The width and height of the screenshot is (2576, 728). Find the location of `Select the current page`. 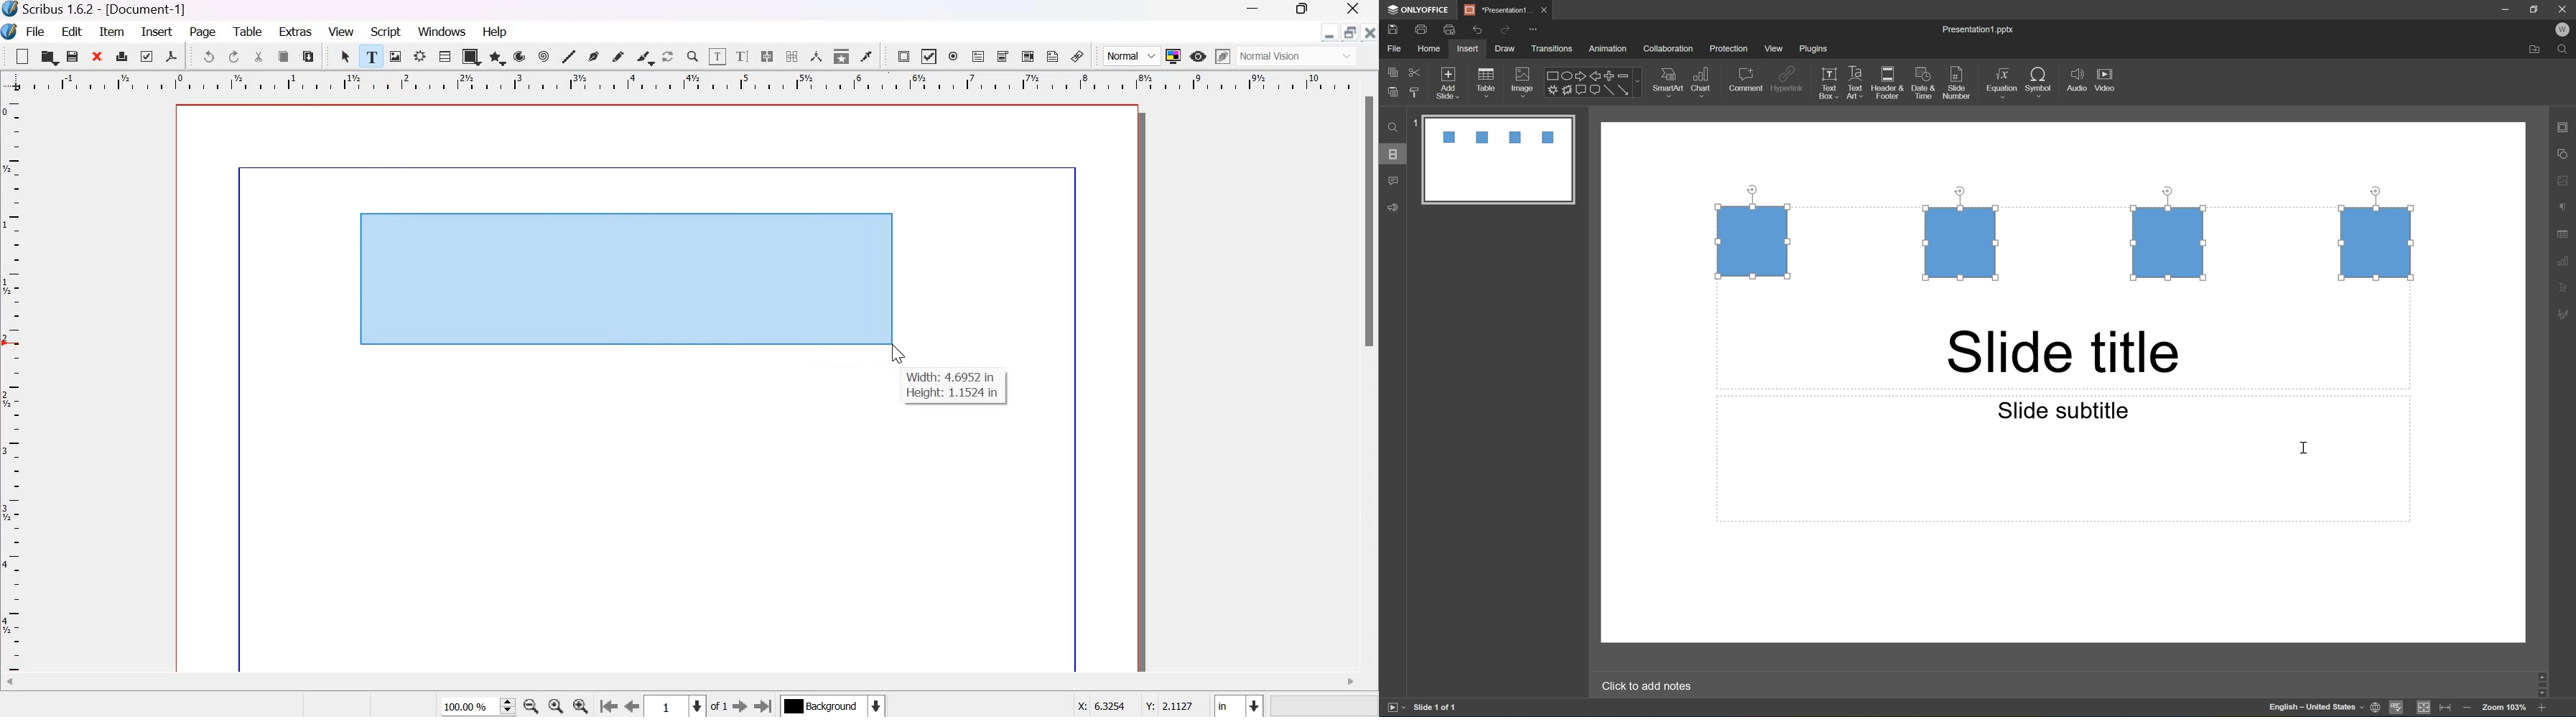

Select the current page is located at coordinates (676, 706).